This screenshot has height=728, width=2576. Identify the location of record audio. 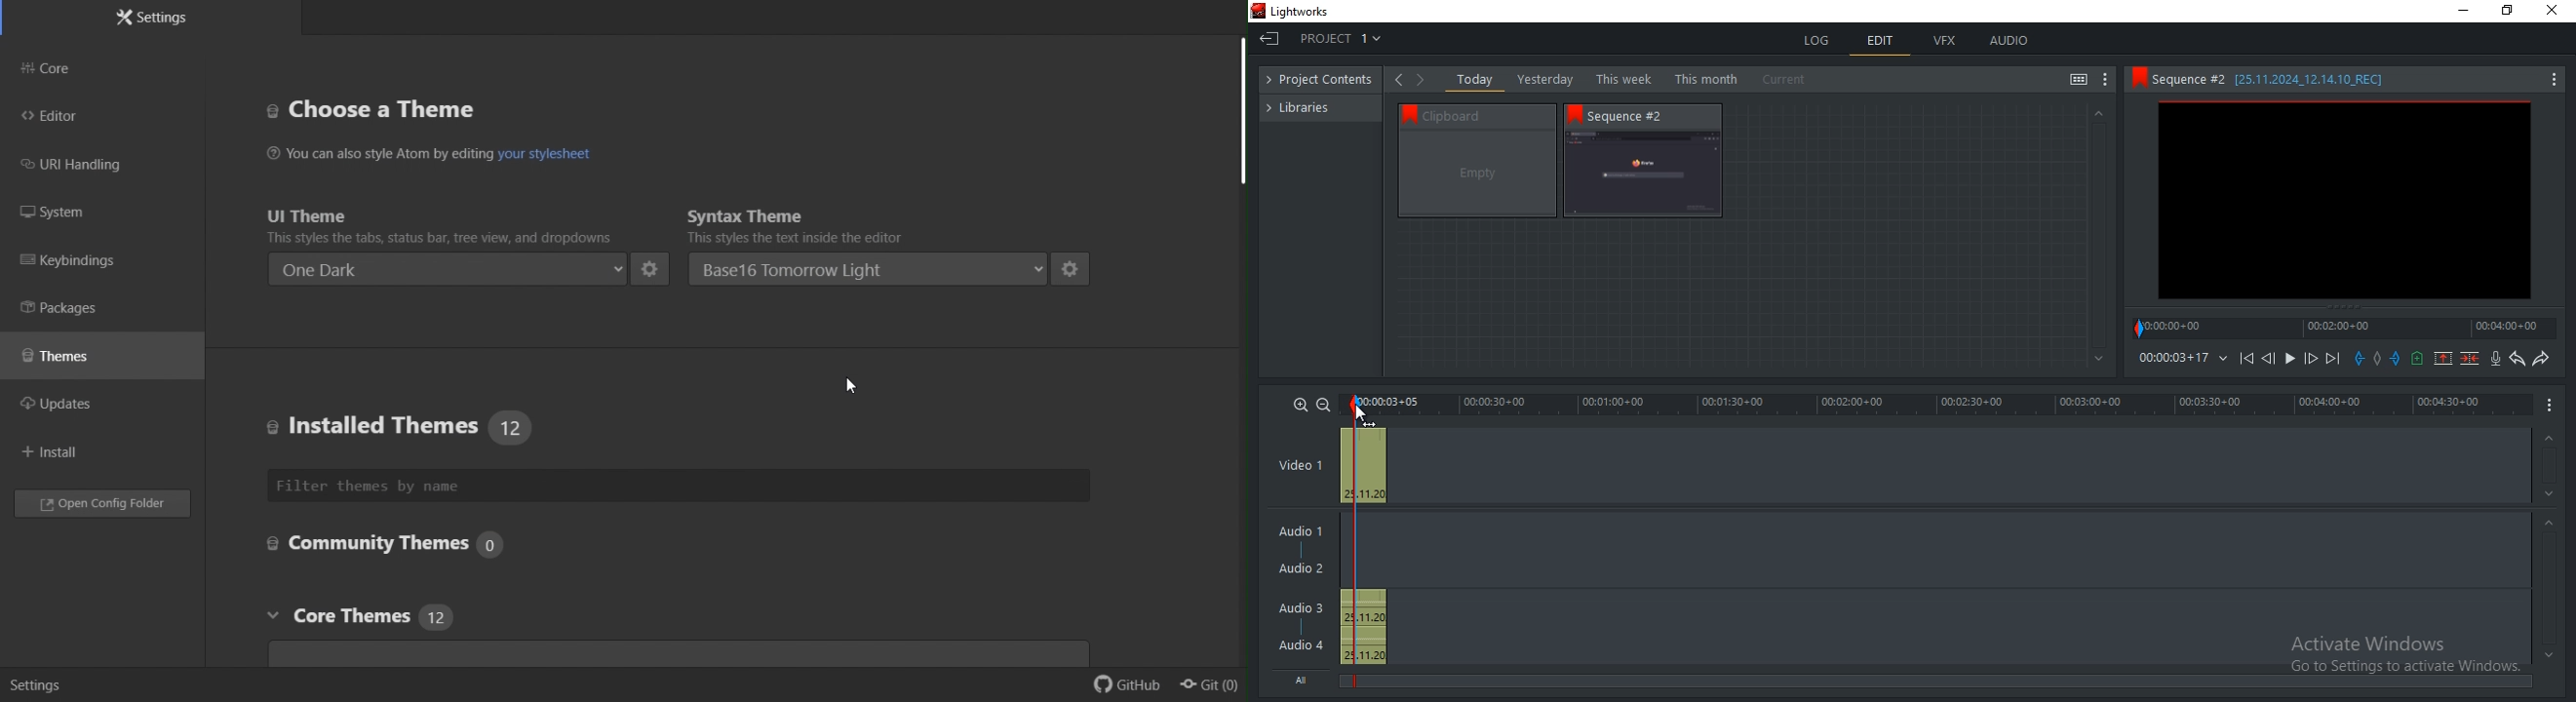
(2497, 359).